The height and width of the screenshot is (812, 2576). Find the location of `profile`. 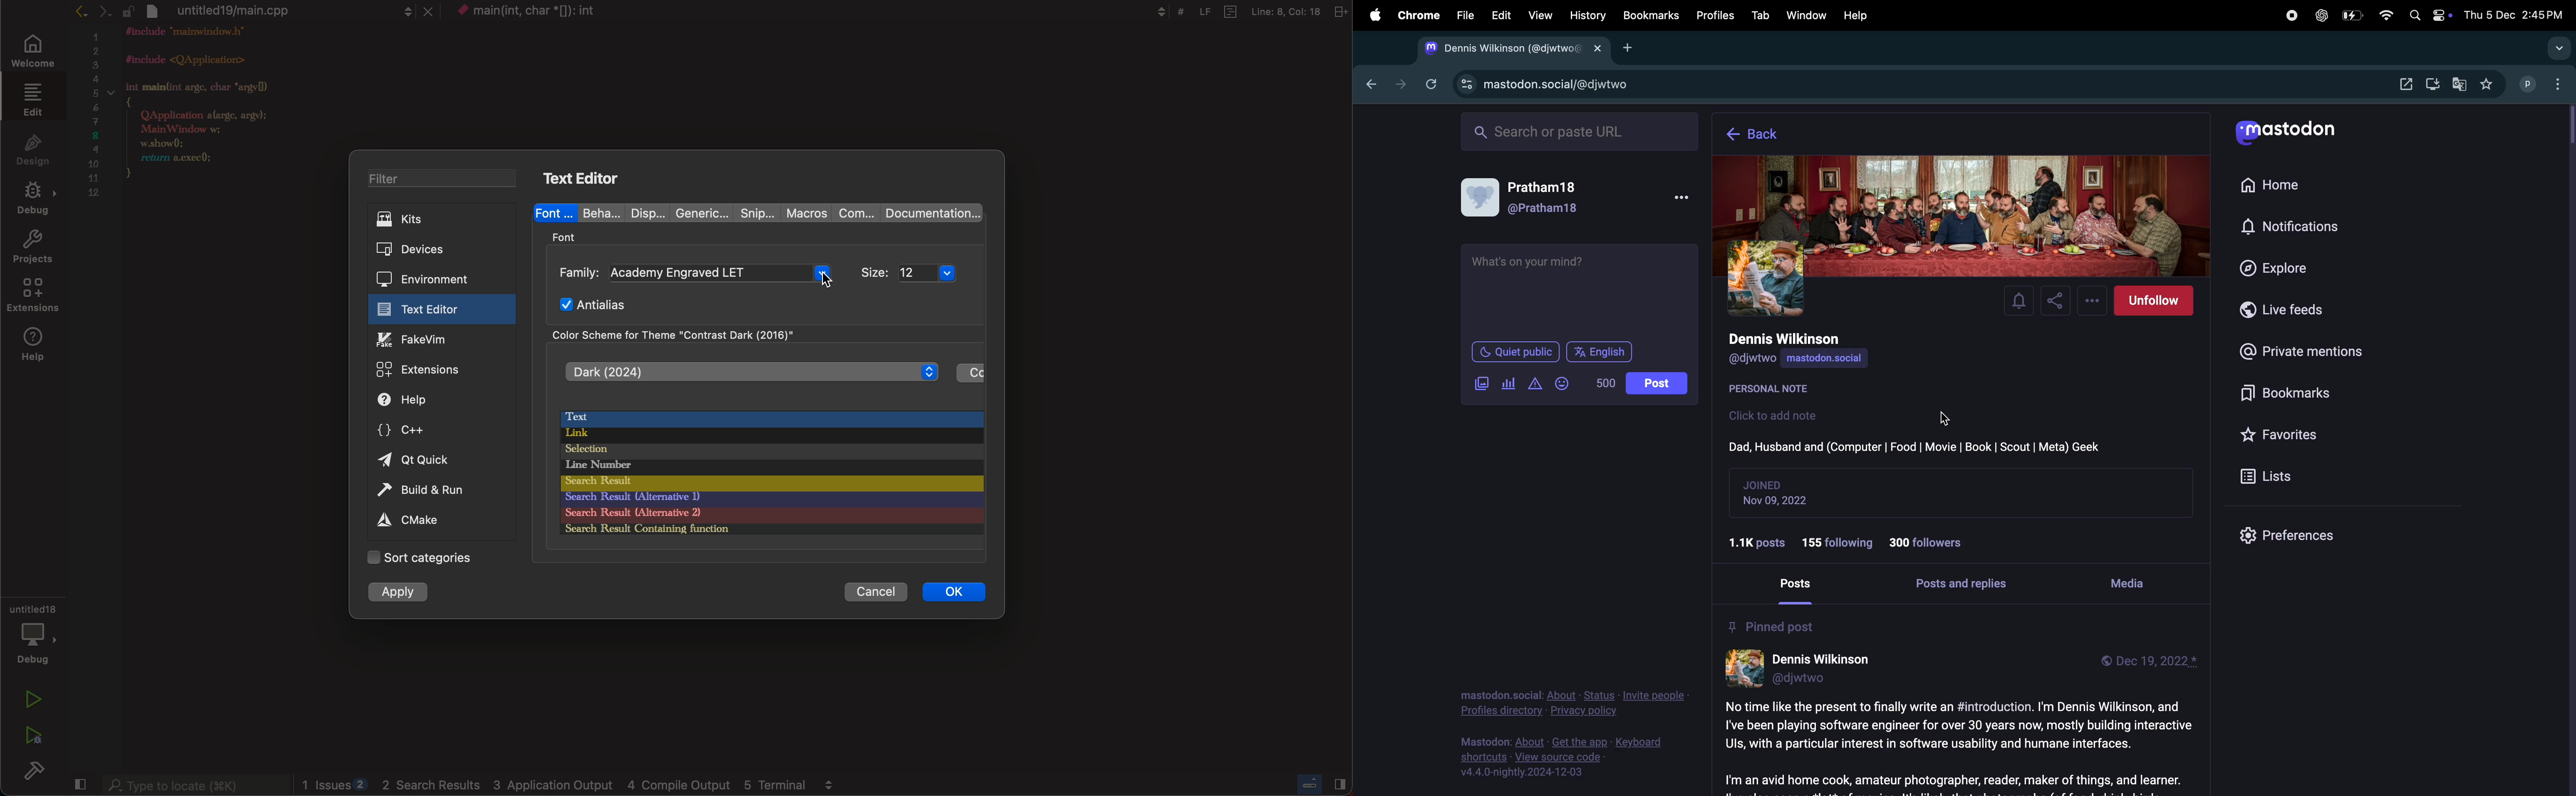

profile is located at coordinates (2528, 85).